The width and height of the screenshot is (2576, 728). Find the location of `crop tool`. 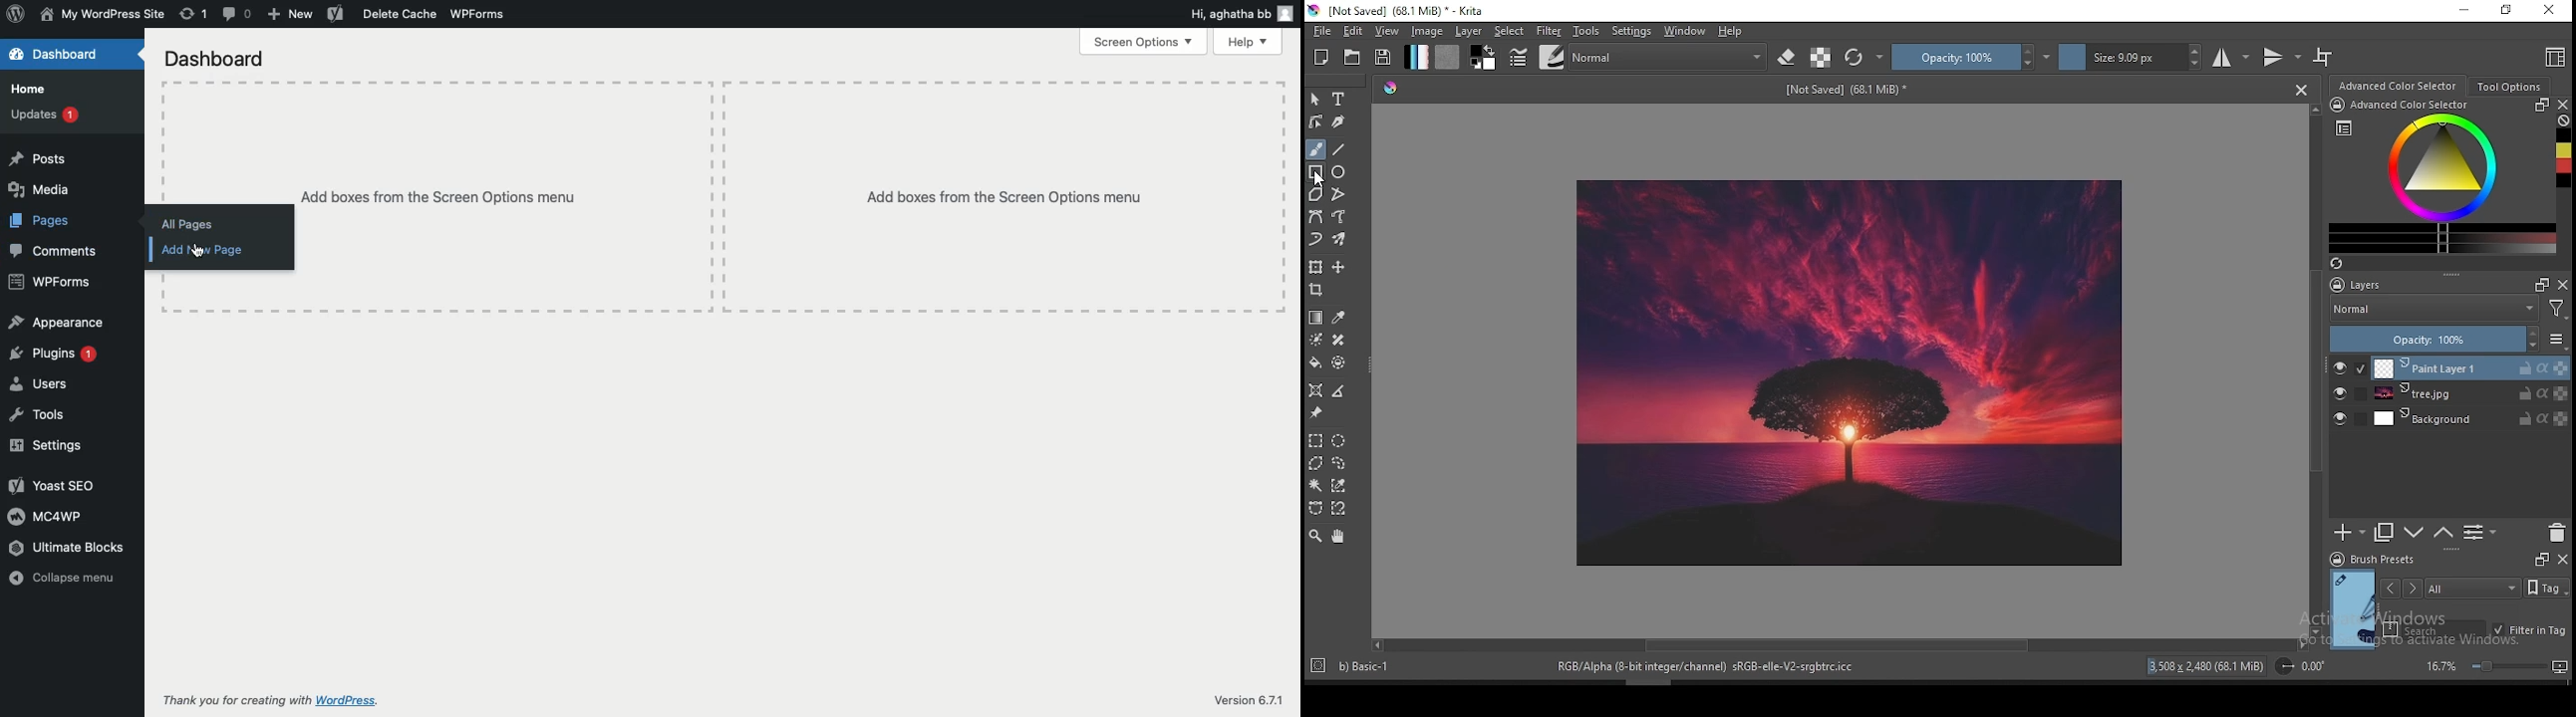

crop tool is located at coordinates (1318, 290).